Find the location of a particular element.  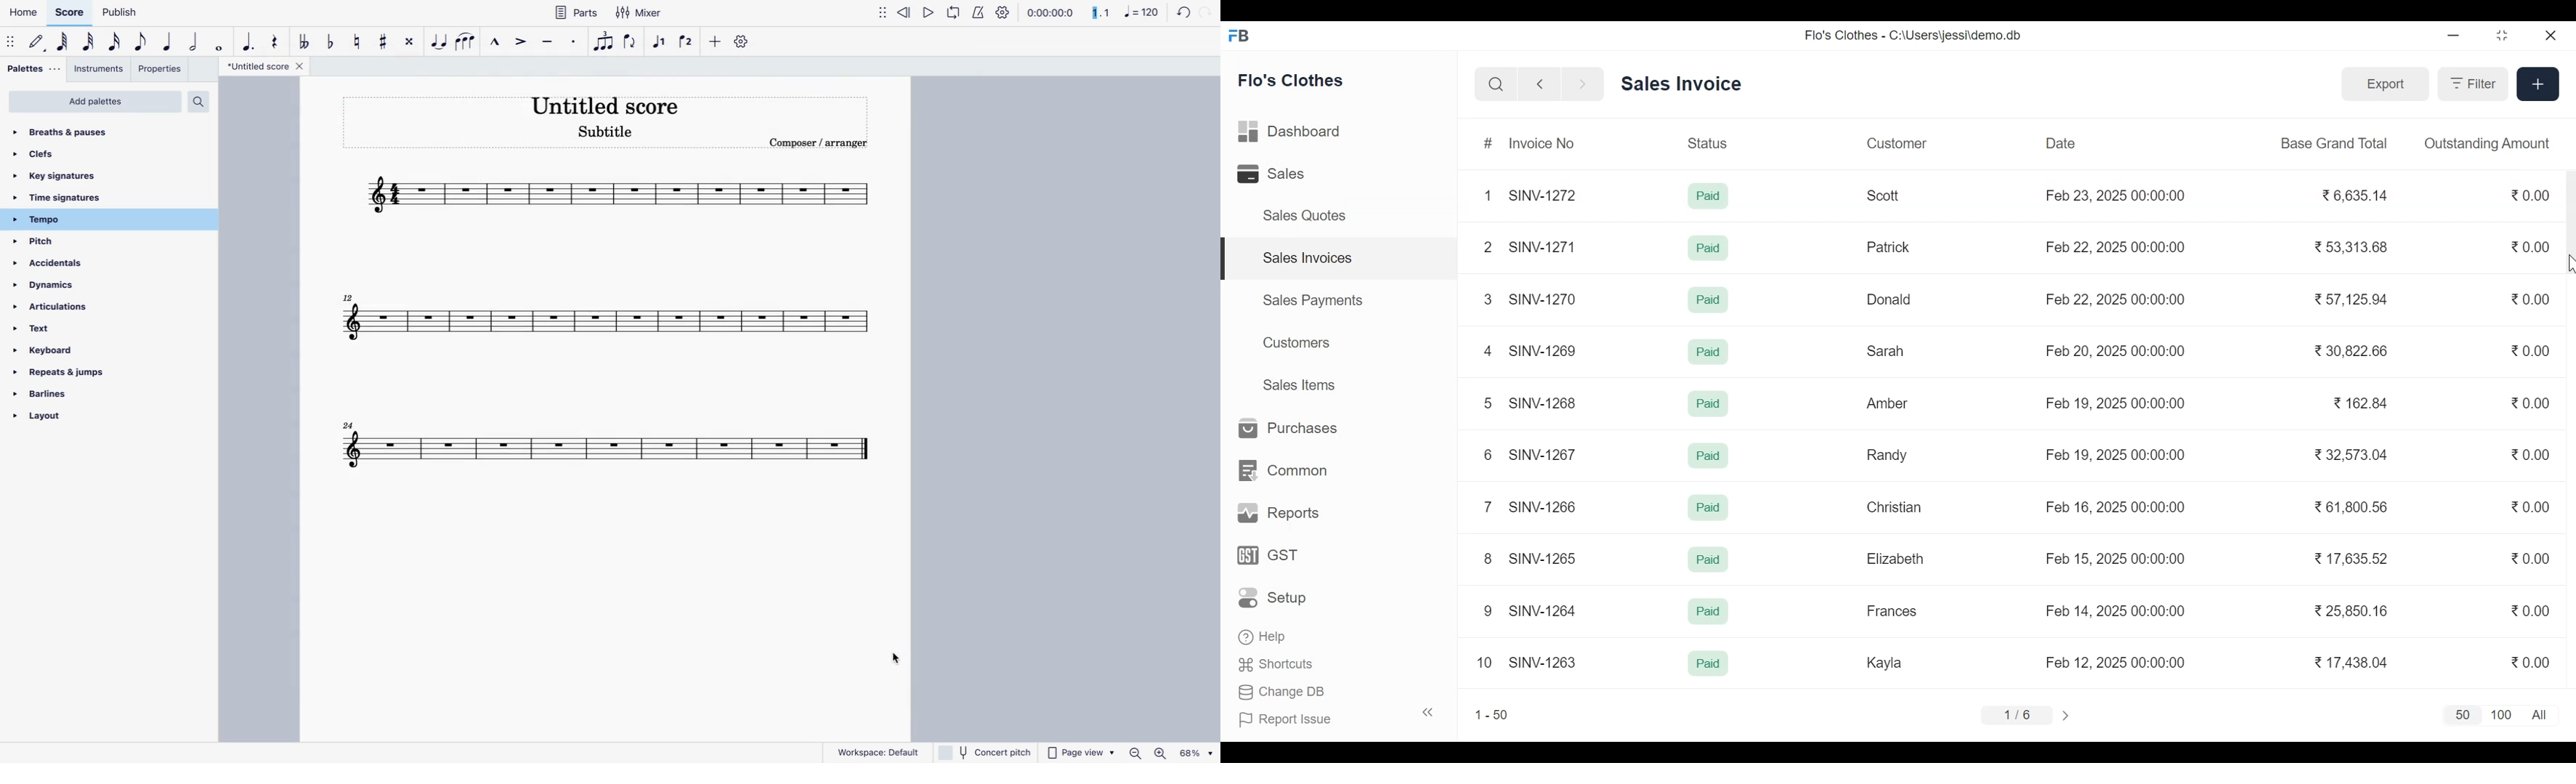

Patrick is located at coordinates (1890, 247).